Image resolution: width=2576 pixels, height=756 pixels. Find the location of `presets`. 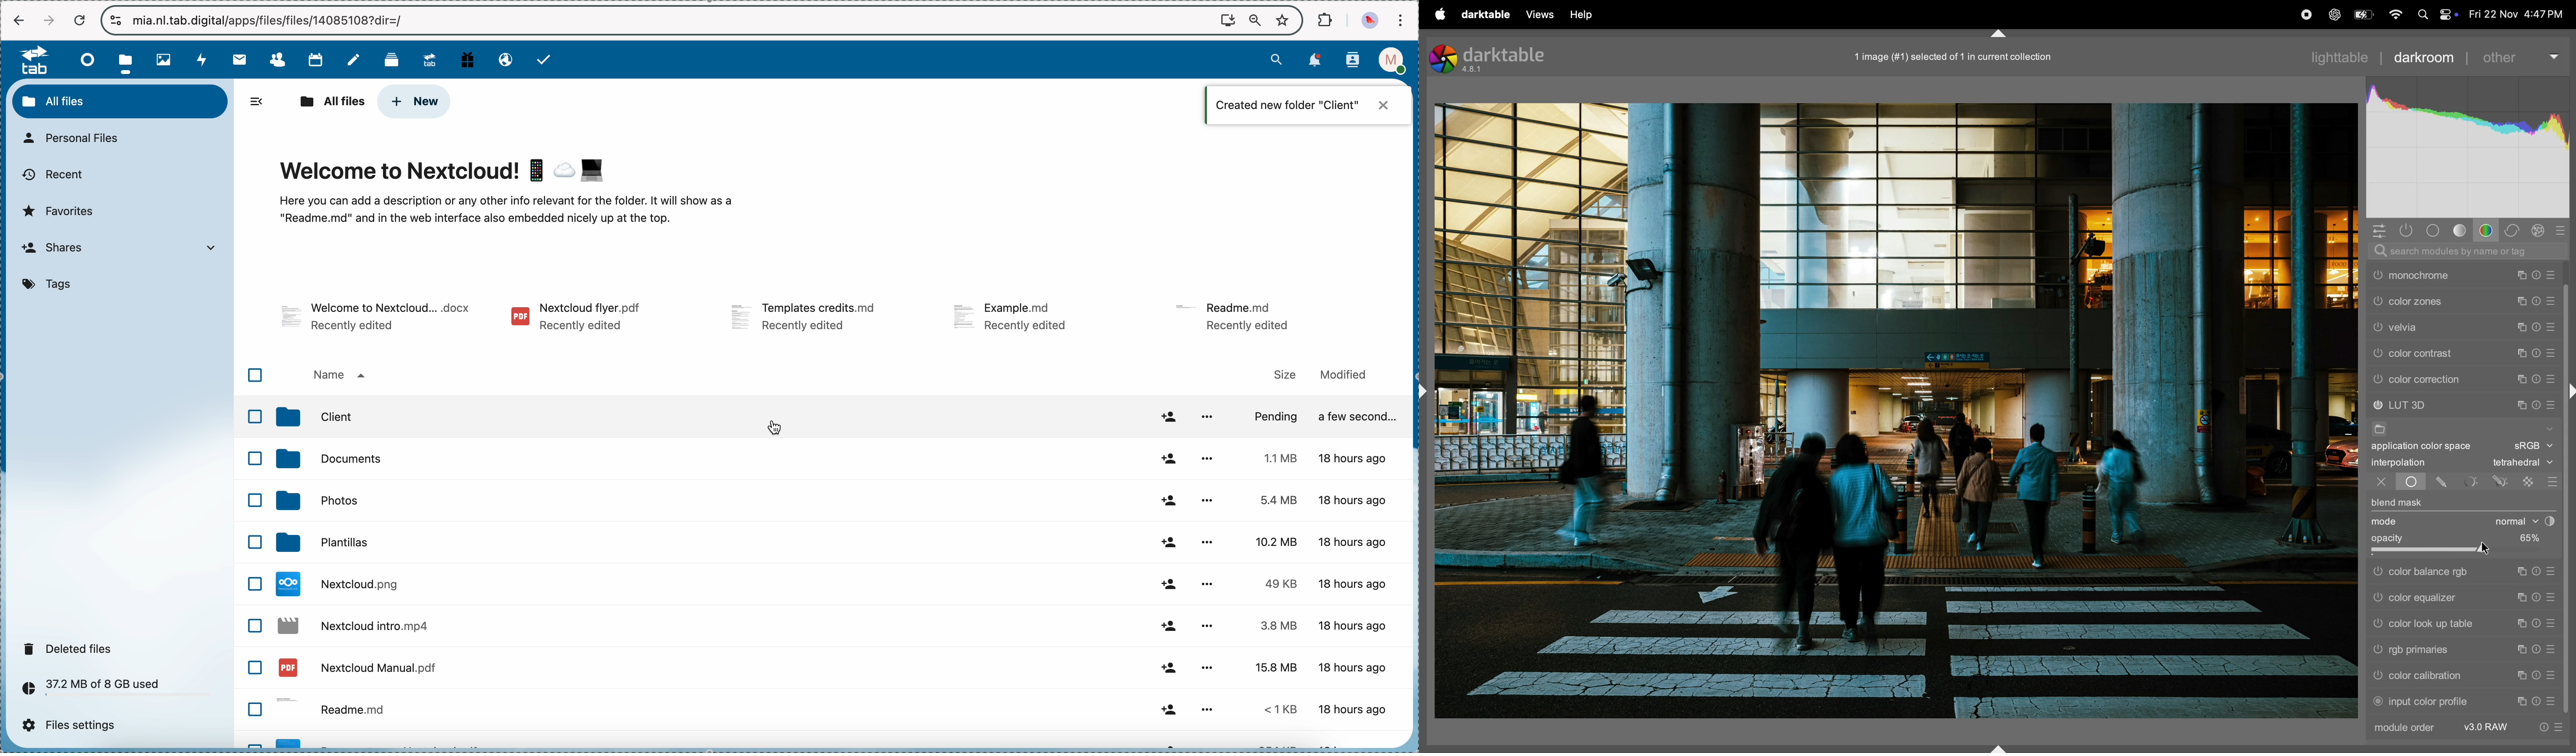

presets is located at coordinates (2550, 676).